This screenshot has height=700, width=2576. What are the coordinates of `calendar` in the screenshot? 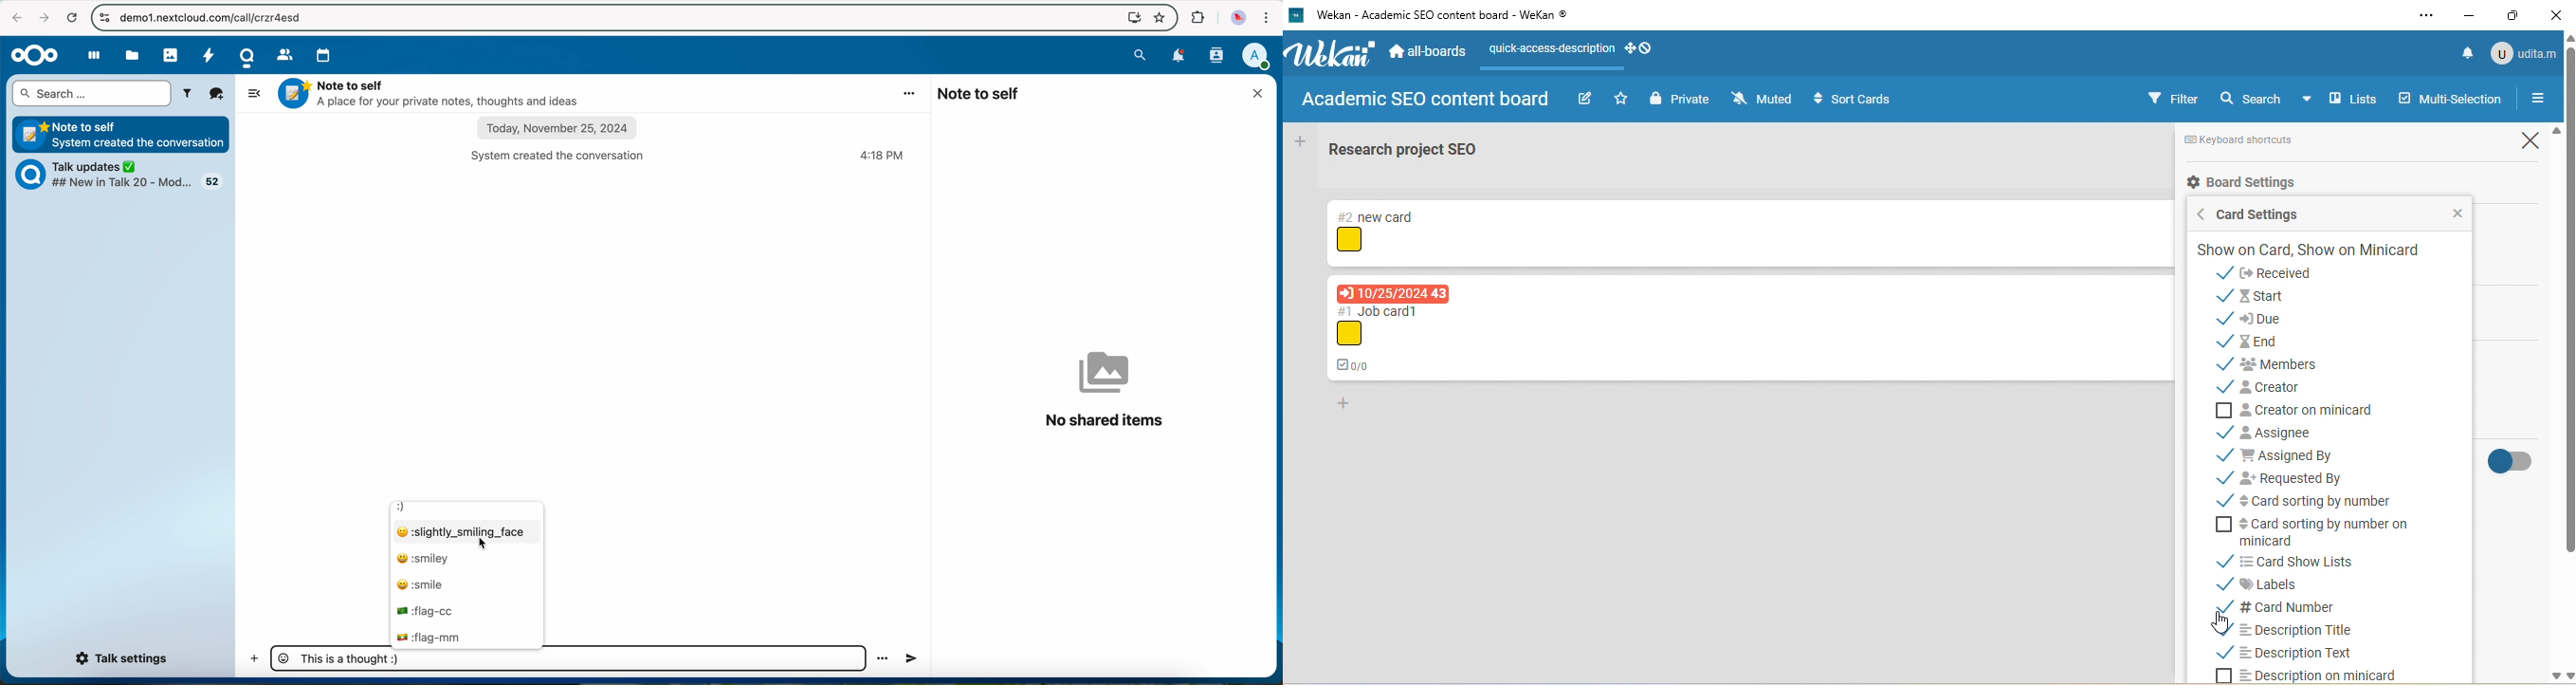 It's located at (325, 55).